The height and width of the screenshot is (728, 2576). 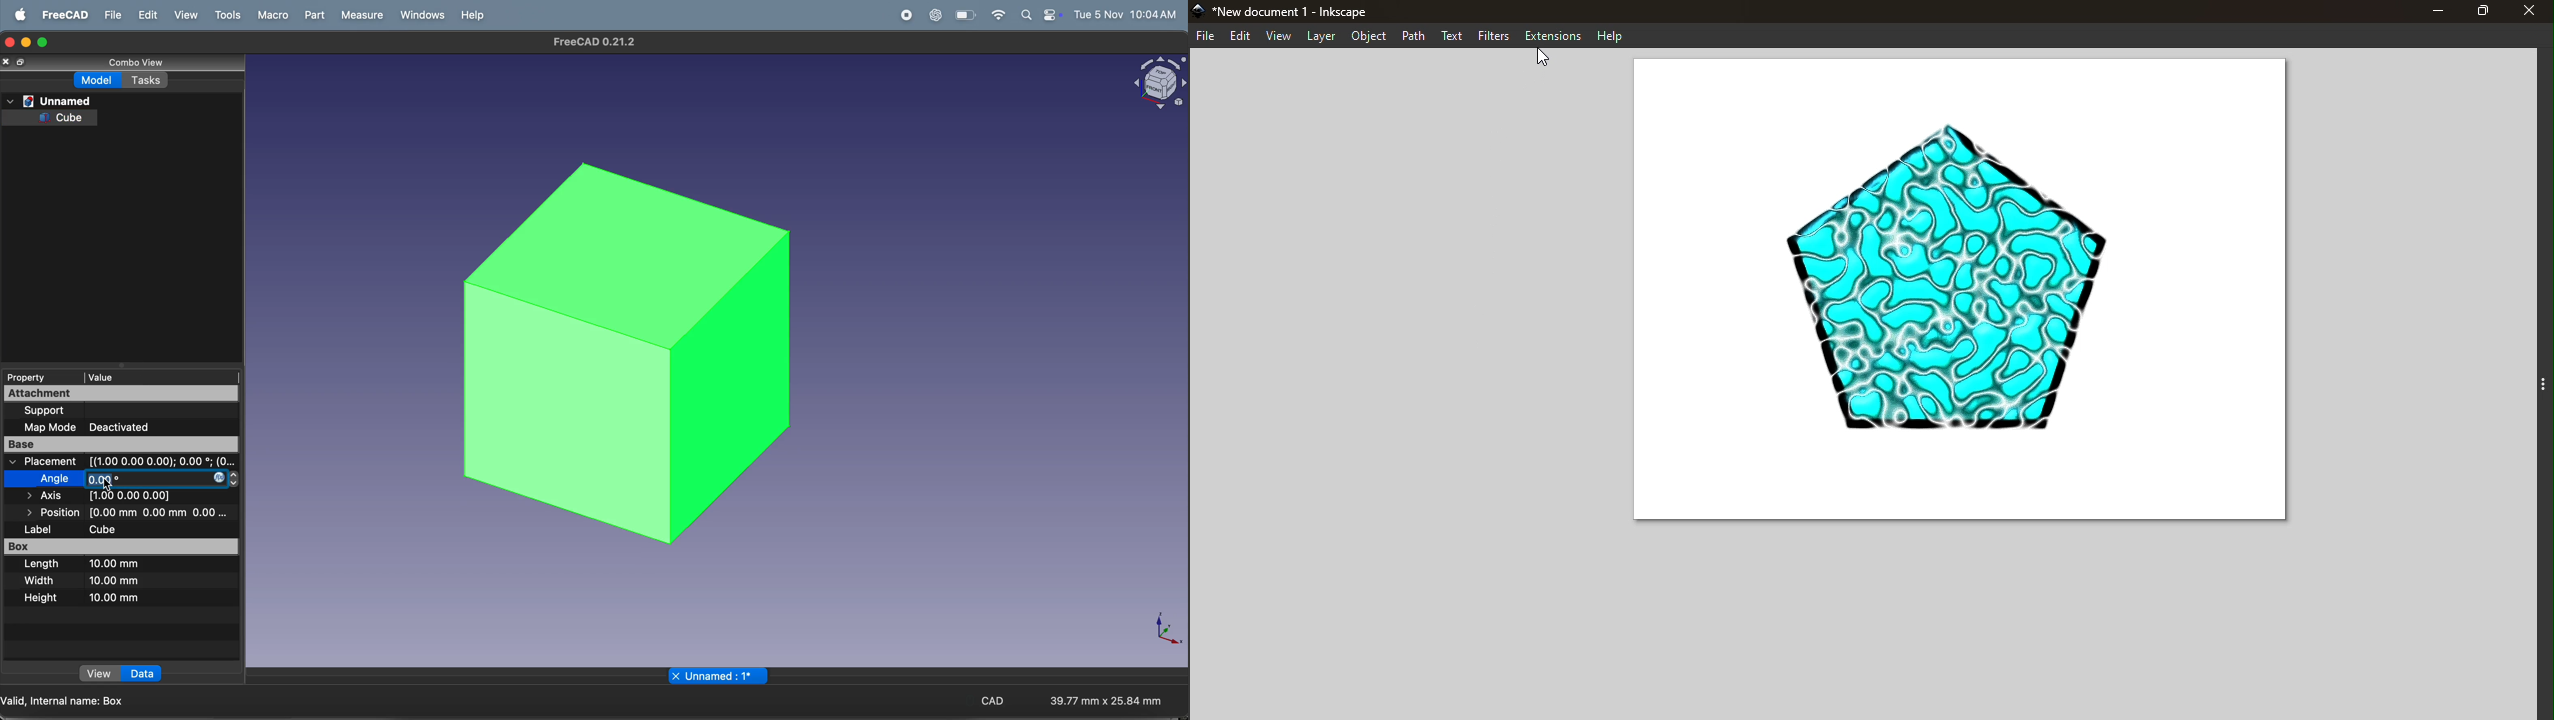 What do you see at coordinates (273, 13) in the screenshot?
I see `marco` at bounding box center [273, 13].